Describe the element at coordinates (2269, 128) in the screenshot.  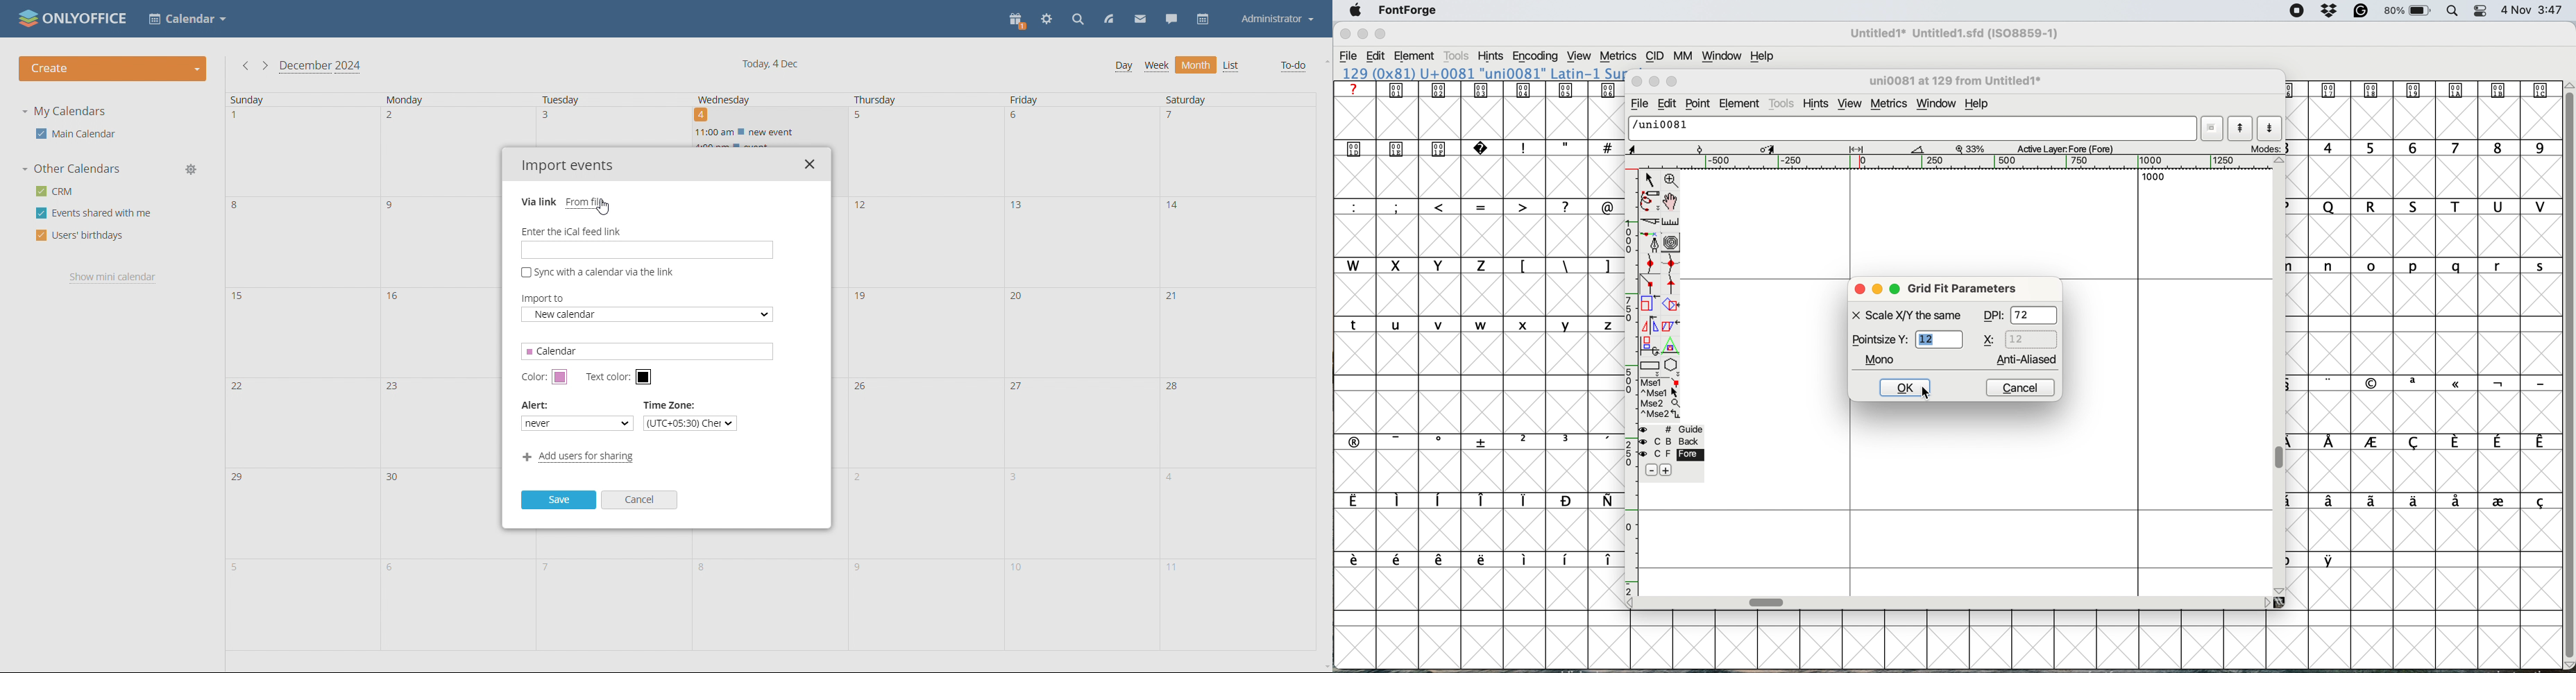
I see `show next letter` at that location.